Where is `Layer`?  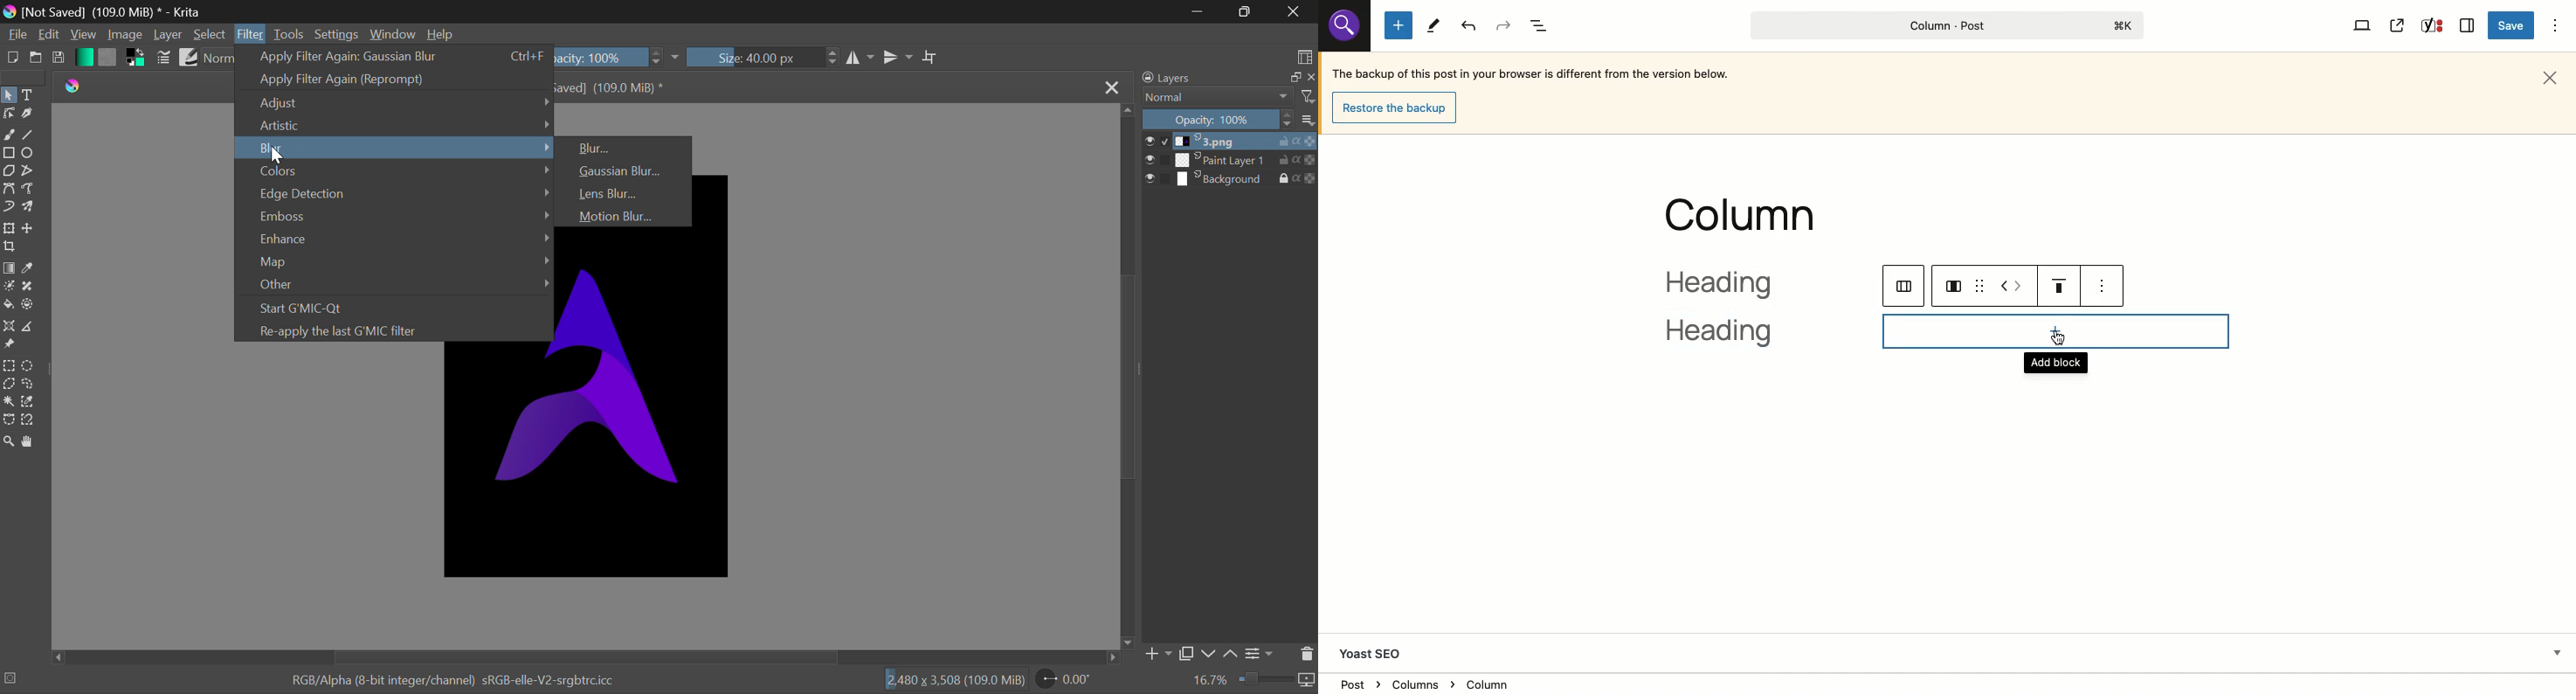
Layer is located at coordinates (168, 34).